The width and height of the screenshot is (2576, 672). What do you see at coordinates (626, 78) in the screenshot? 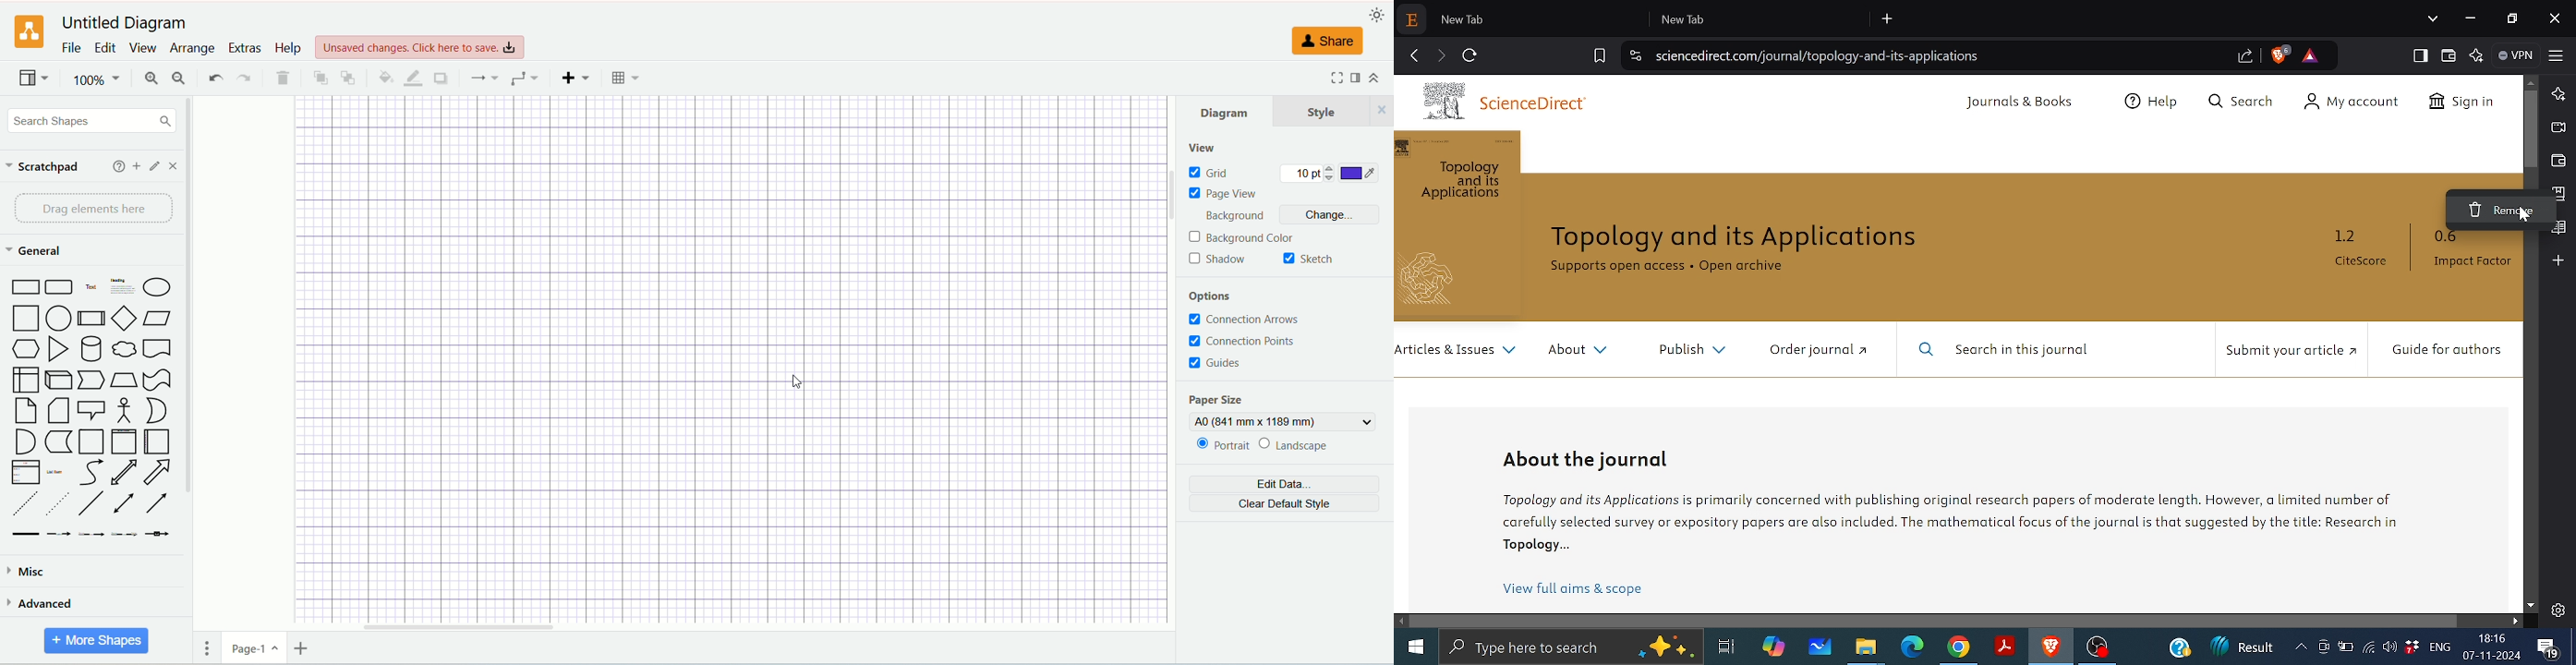
I see `Table` at bounding box center [626, 78].